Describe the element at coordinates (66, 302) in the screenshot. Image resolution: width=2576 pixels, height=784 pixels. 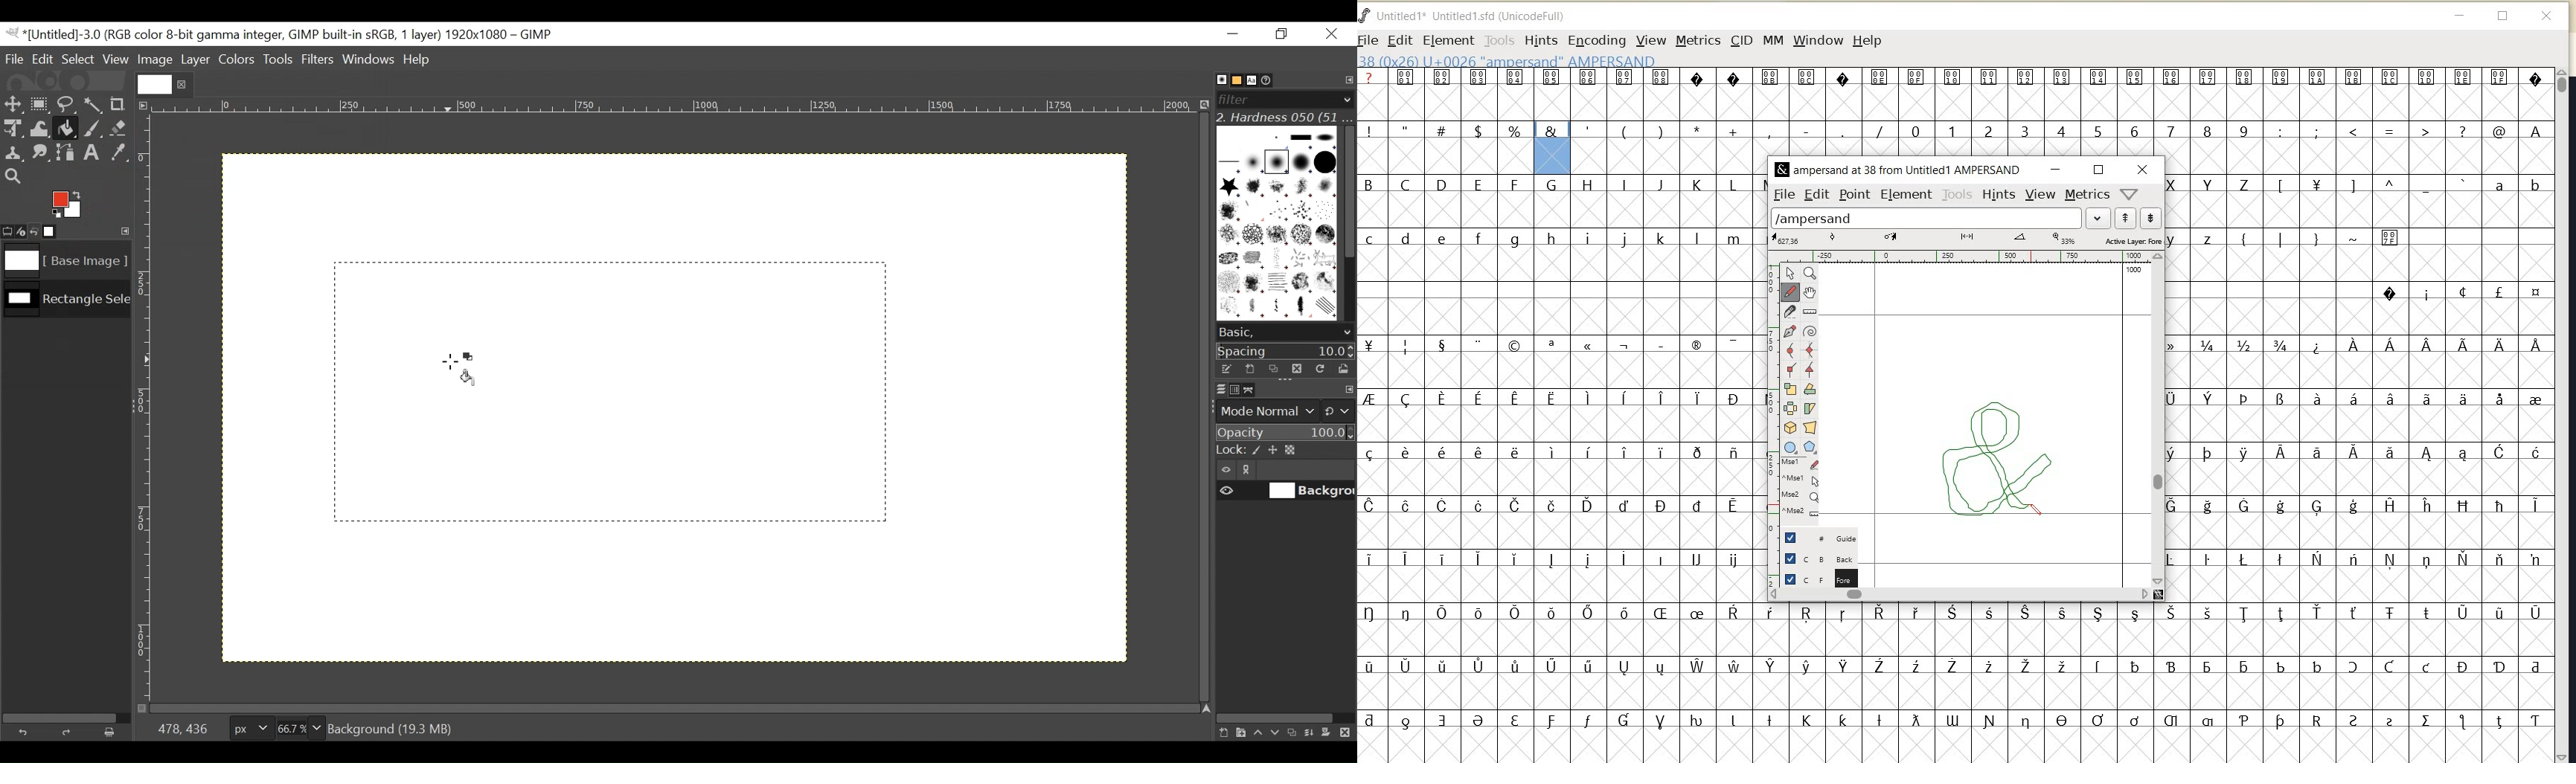
I see `Image` at that location.